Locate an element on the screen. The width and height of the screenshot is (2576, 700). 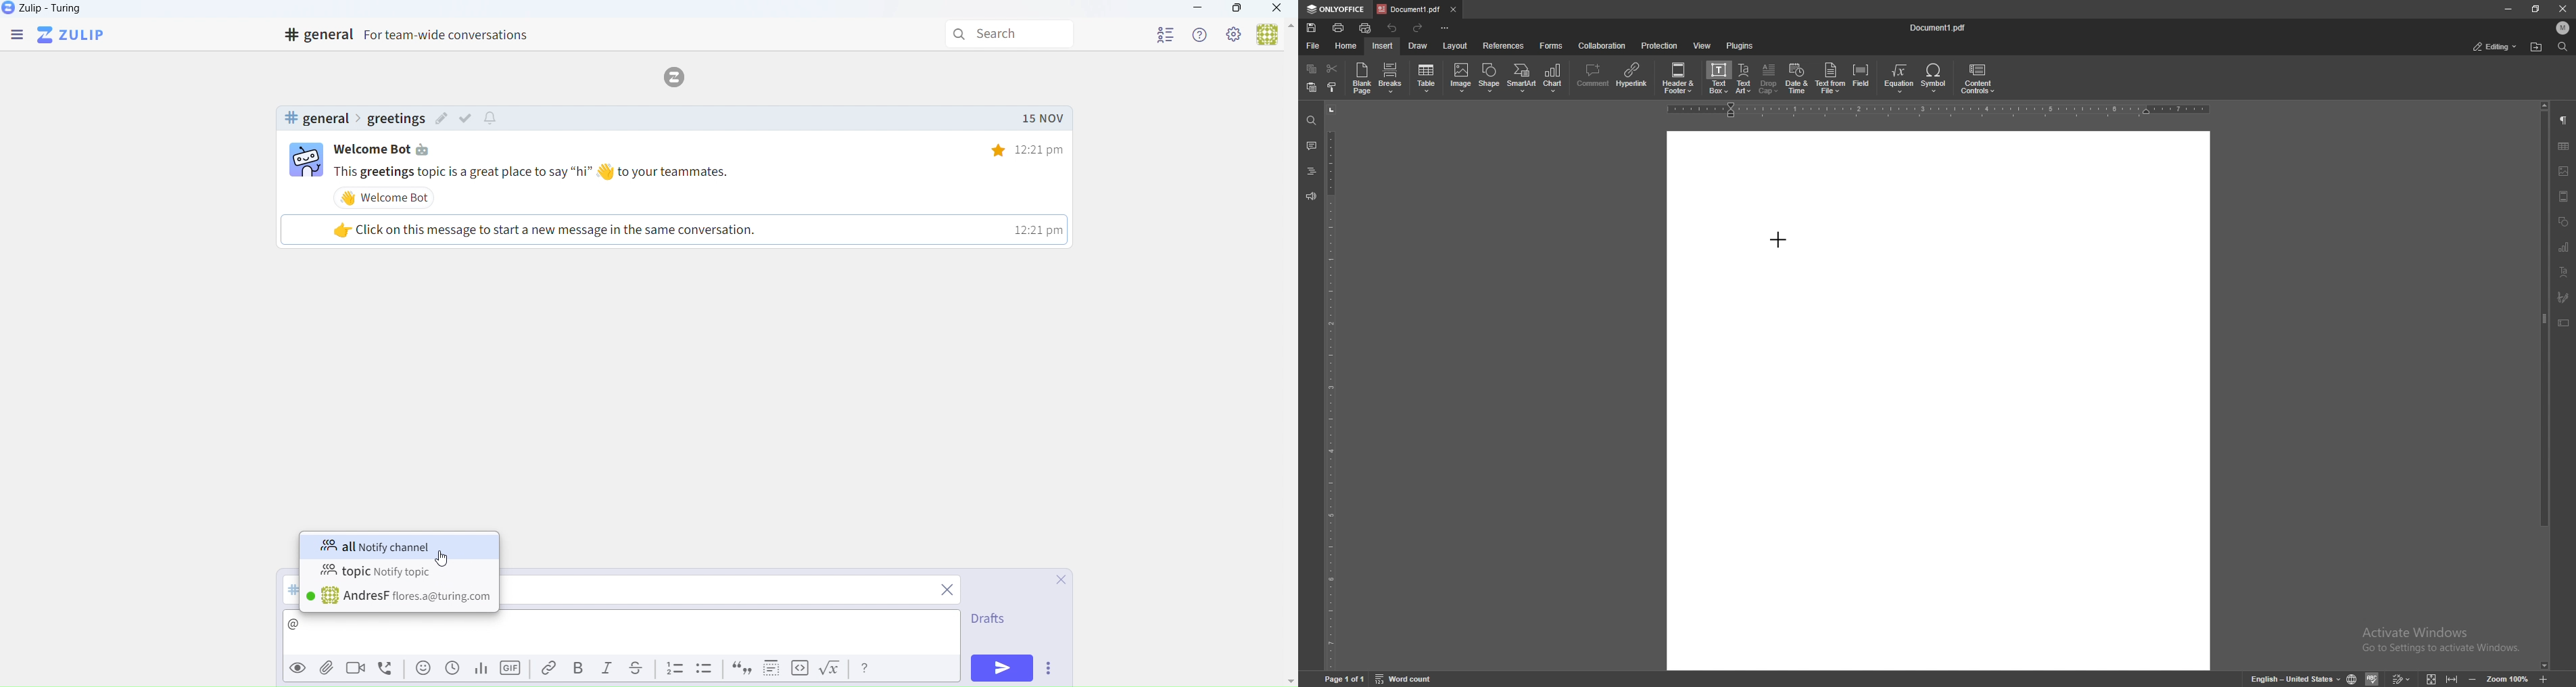
schedule is located at coordinates (452, 672).